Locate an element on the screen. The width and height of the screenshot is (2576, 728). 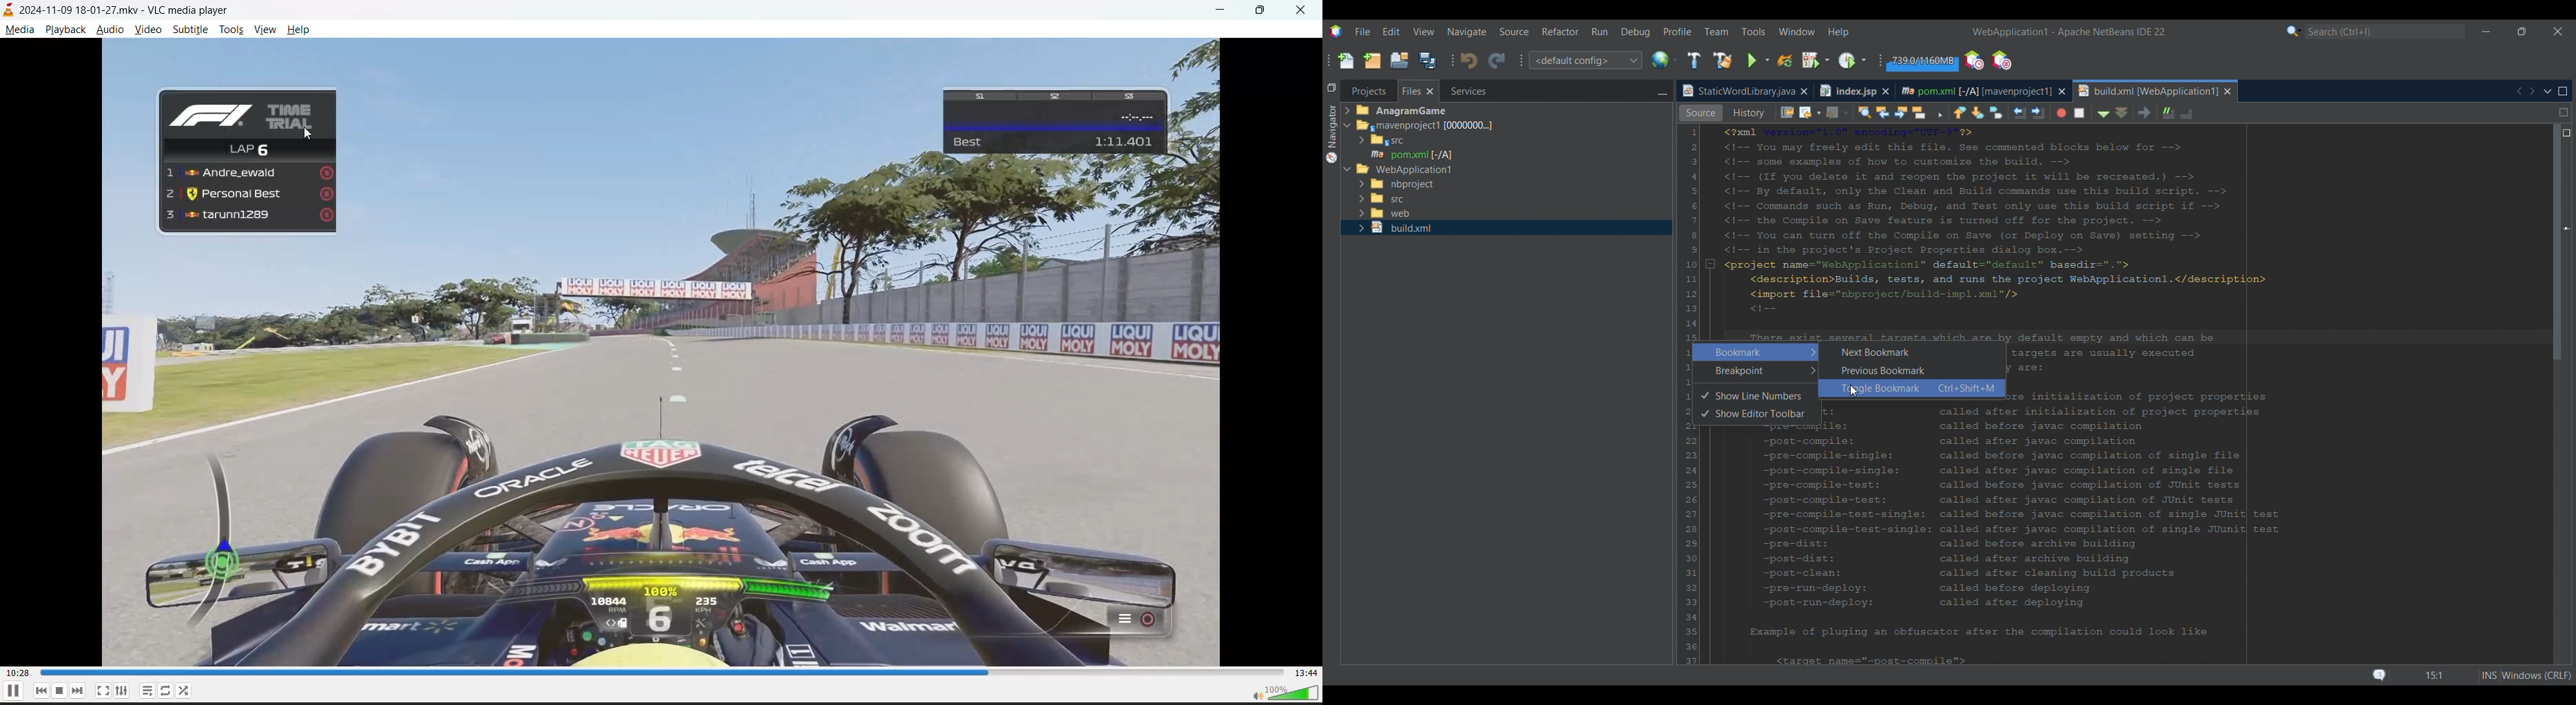
video is located at coordinates (149, 30).